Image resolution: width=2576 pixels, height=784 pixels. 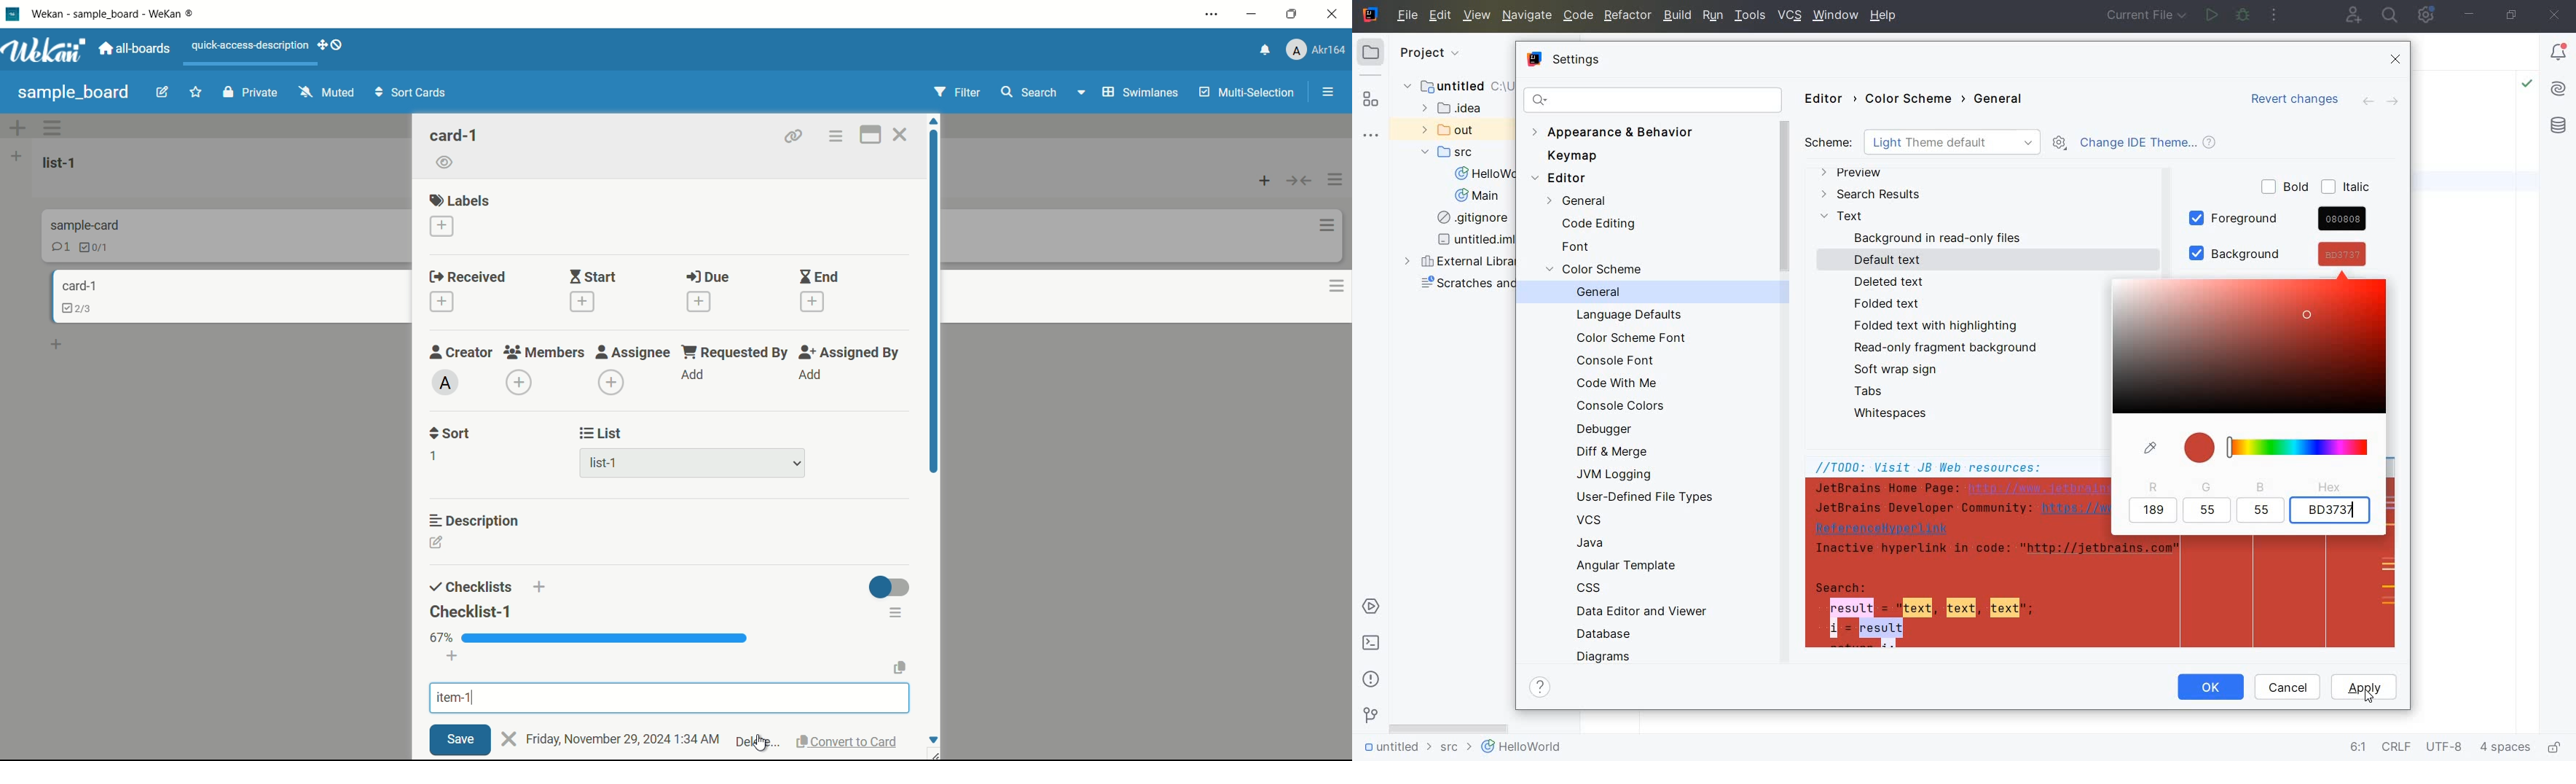 What do you see at coordinates (813, 303) in the screenshot?
I see `add date` at bounding box center [813, 303].